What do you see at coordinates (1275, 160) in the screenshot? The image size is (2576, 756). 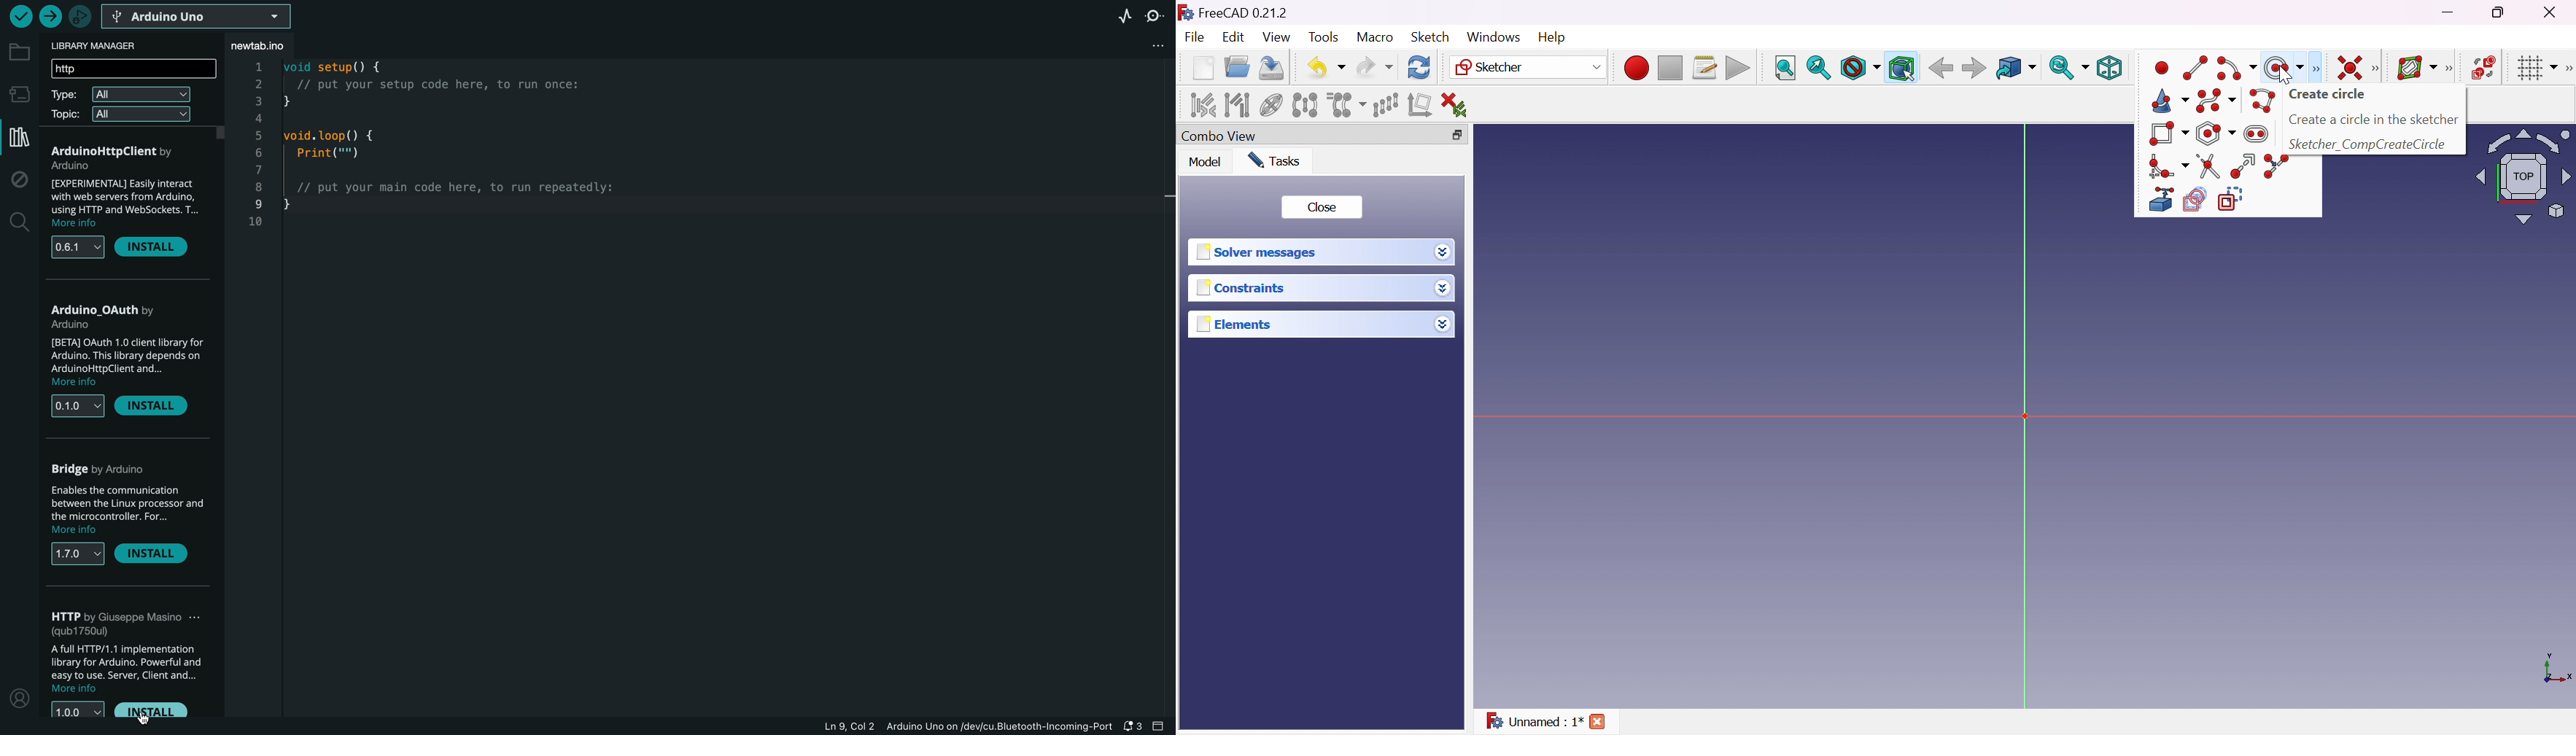 I see `Tasks` at bounding box center [1275, 160].